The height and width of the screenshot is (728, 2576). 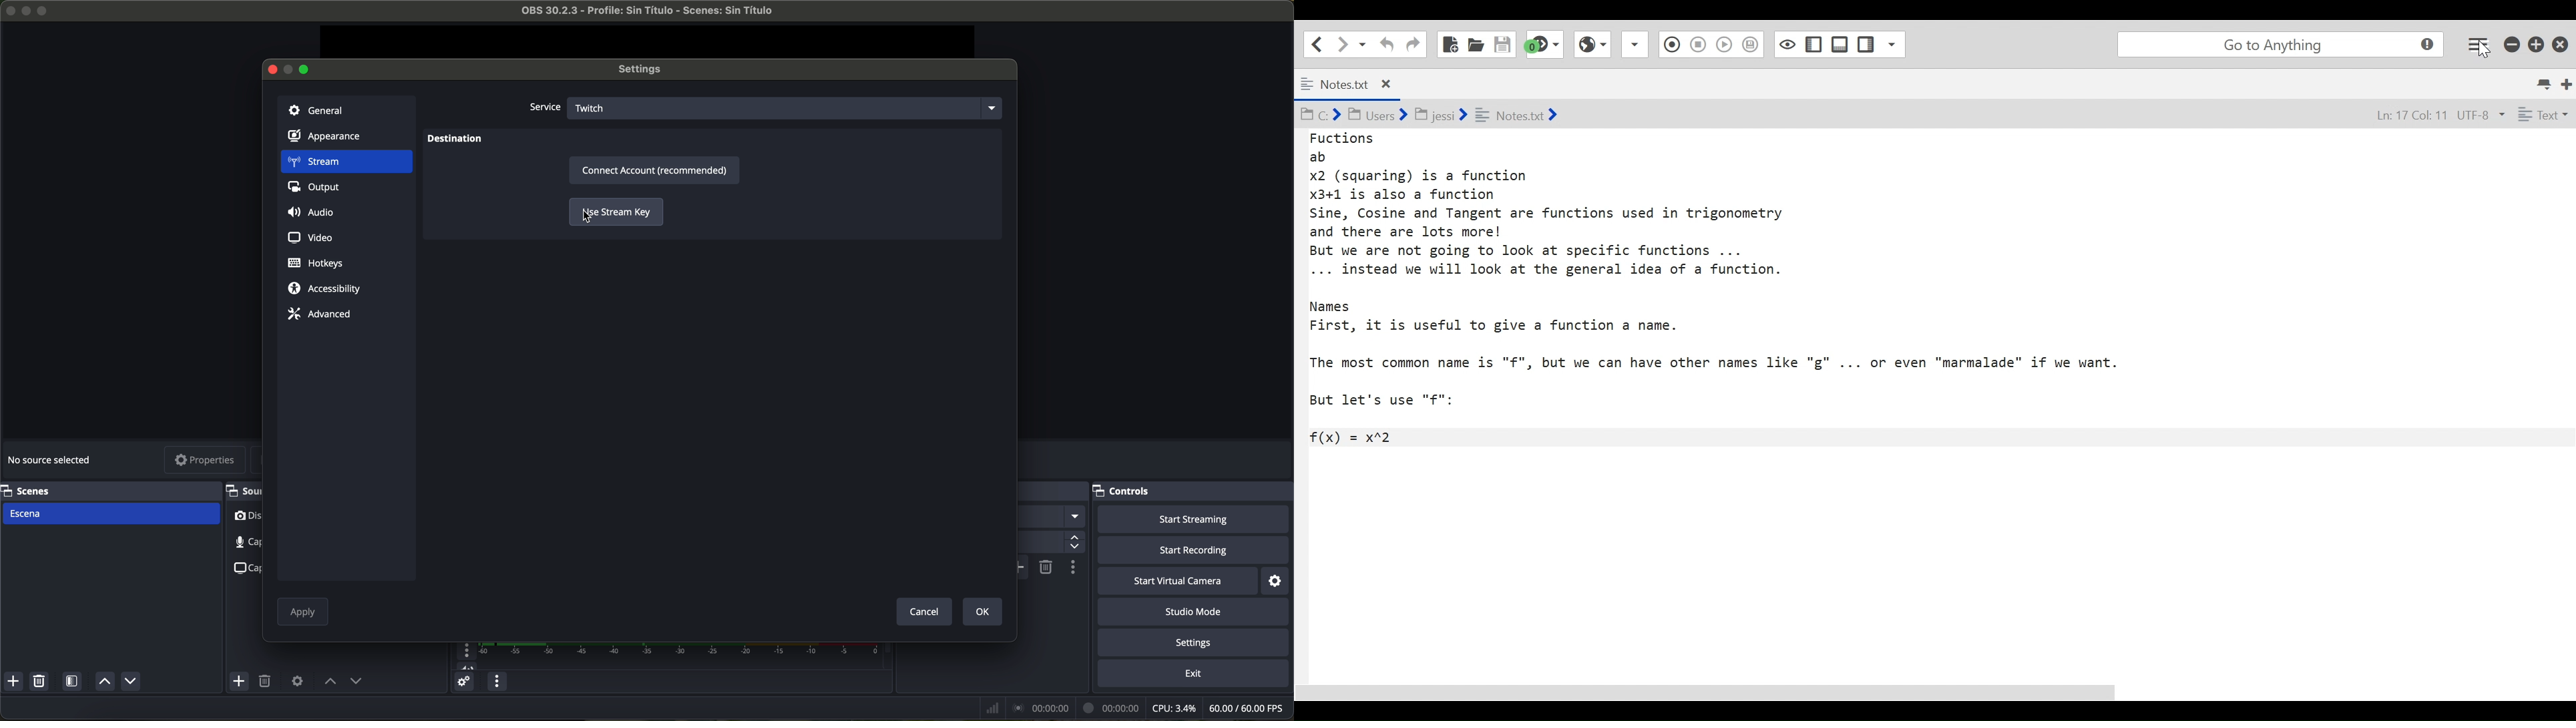 What do you see at coordinates (924, 611) in the screenshot?
I see `cancel` at bounding box center [924, 611].